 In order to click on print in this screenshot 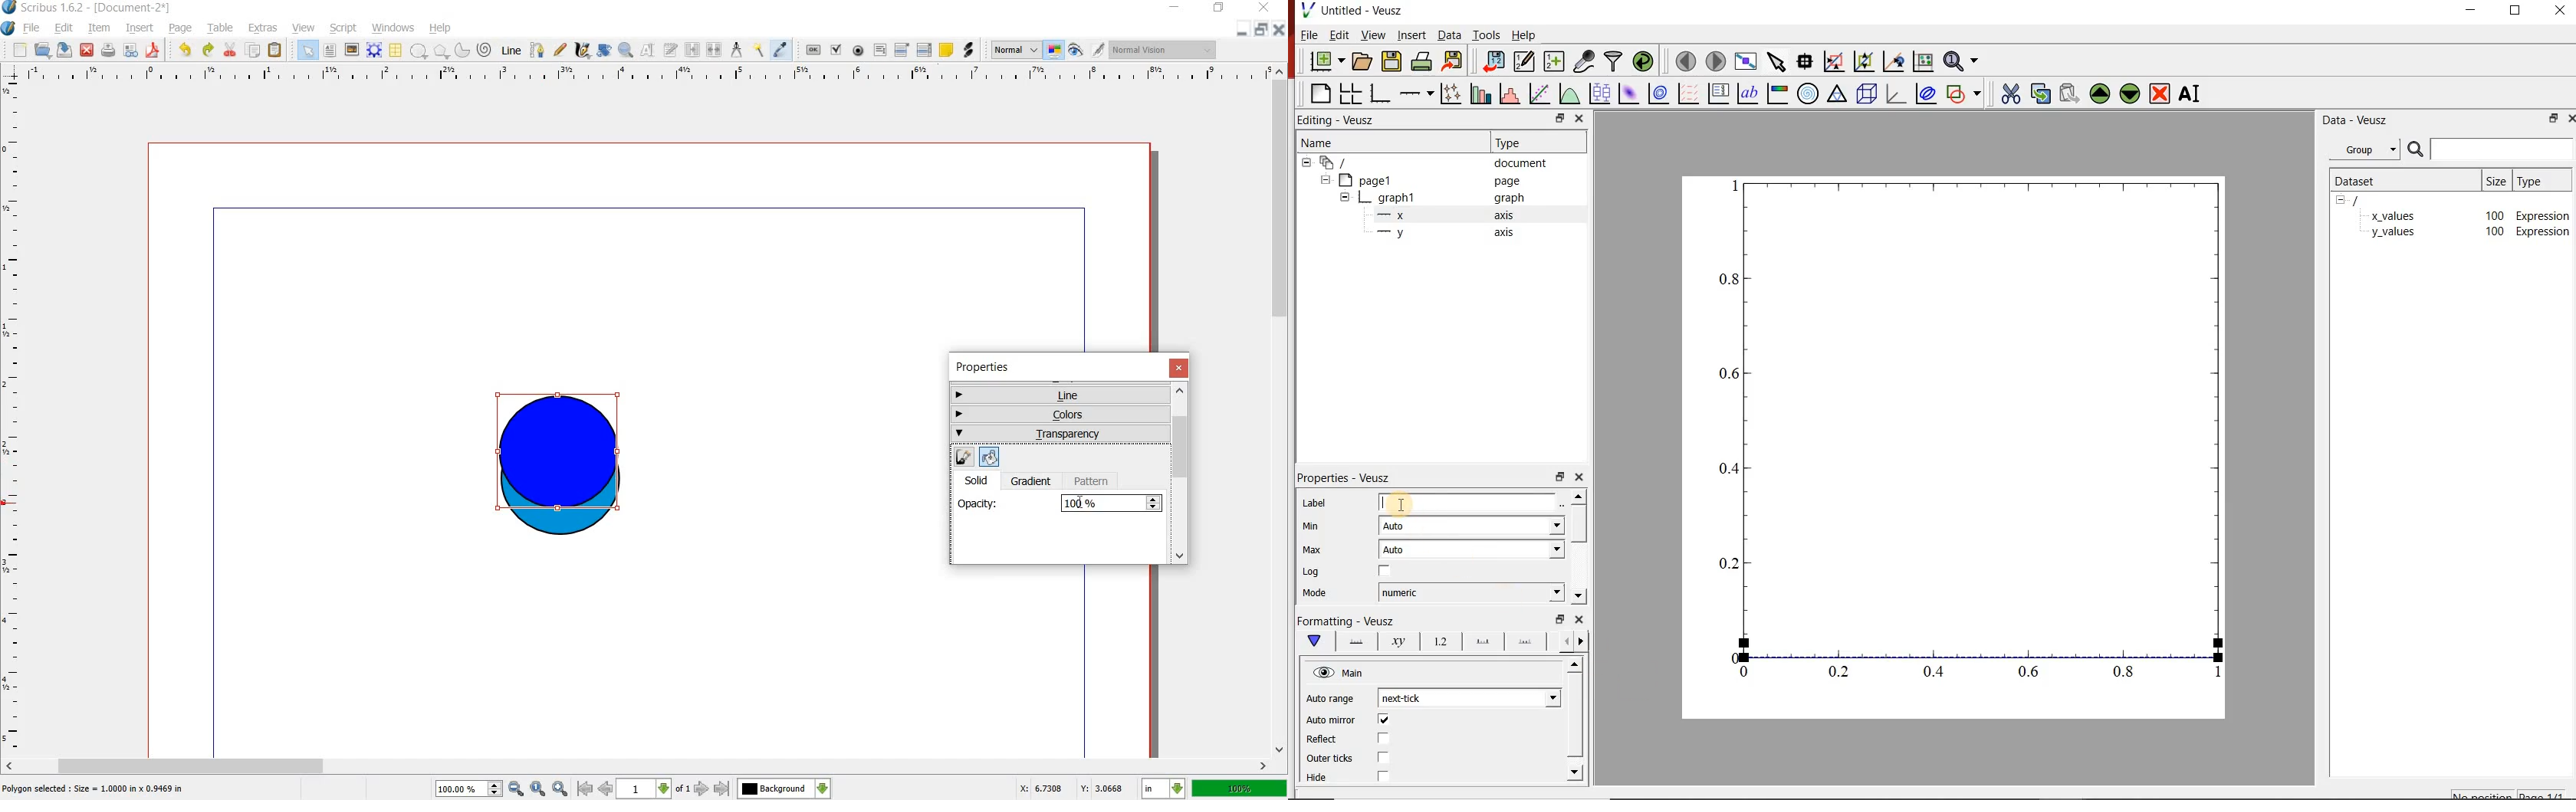, I will do `click(109, 51)`.